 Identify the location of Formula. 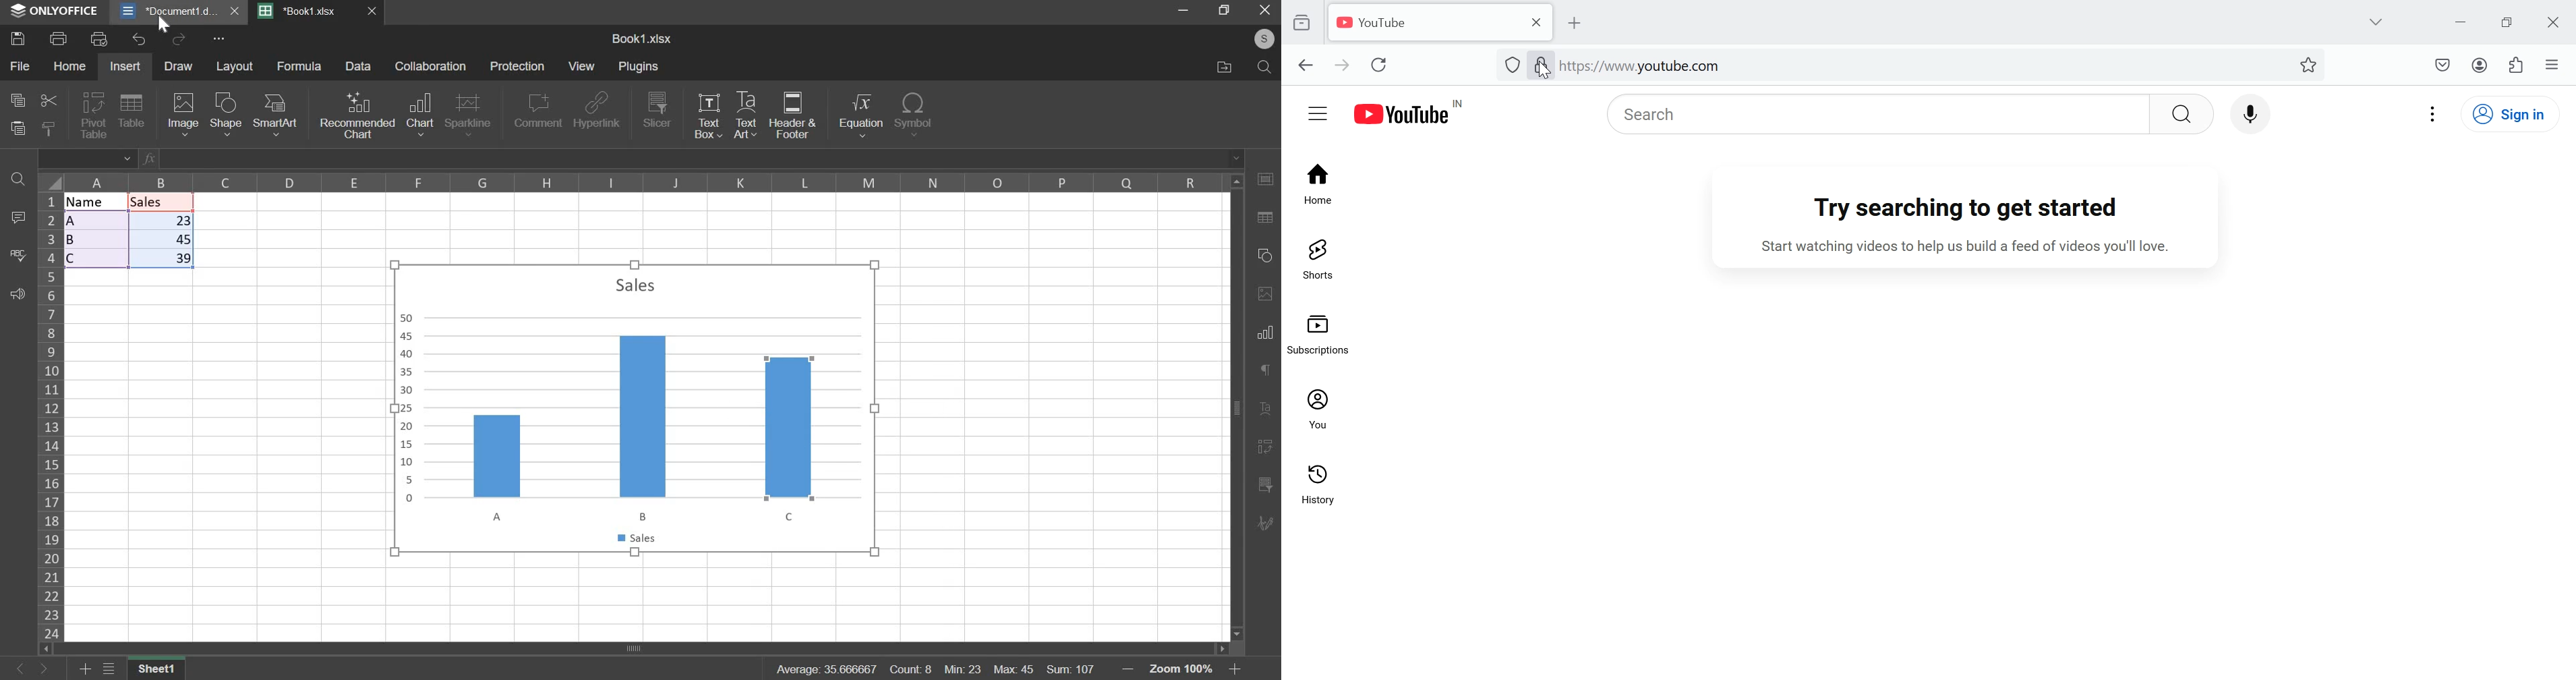
(148, 158).